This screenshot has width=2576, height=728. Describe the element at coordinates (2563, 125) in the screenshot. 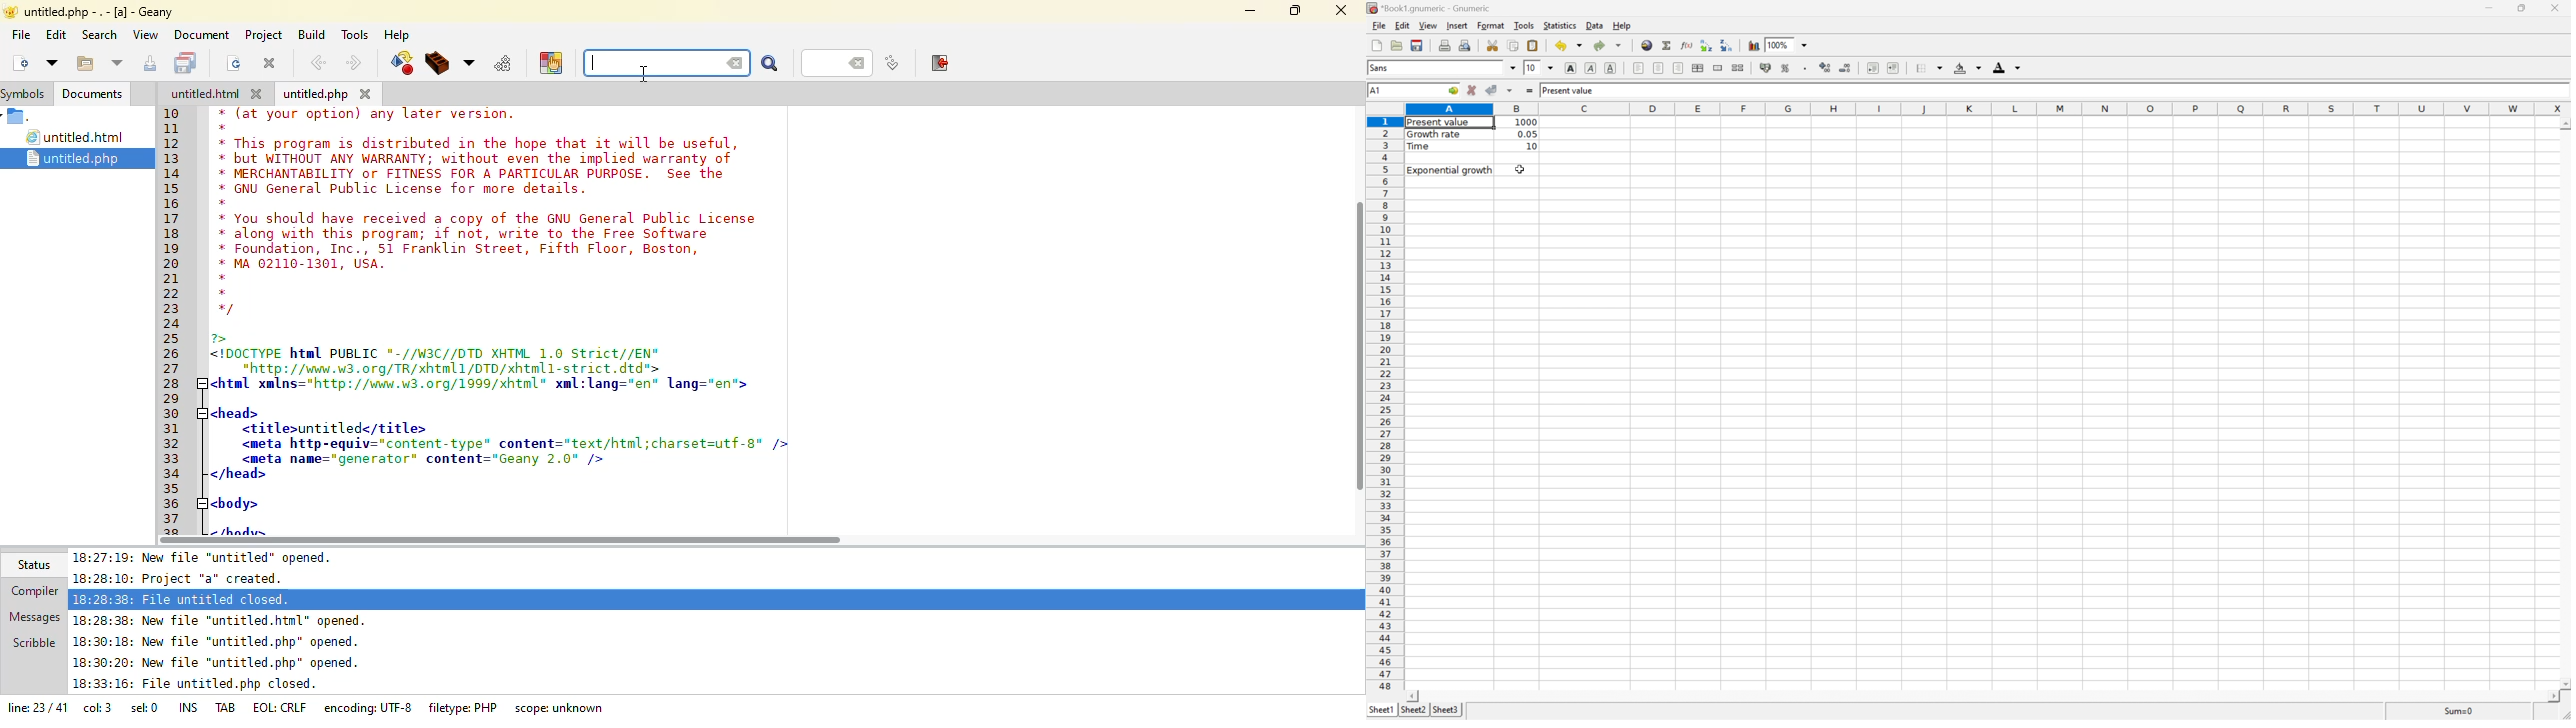

I see `Scroll Up` at that location.